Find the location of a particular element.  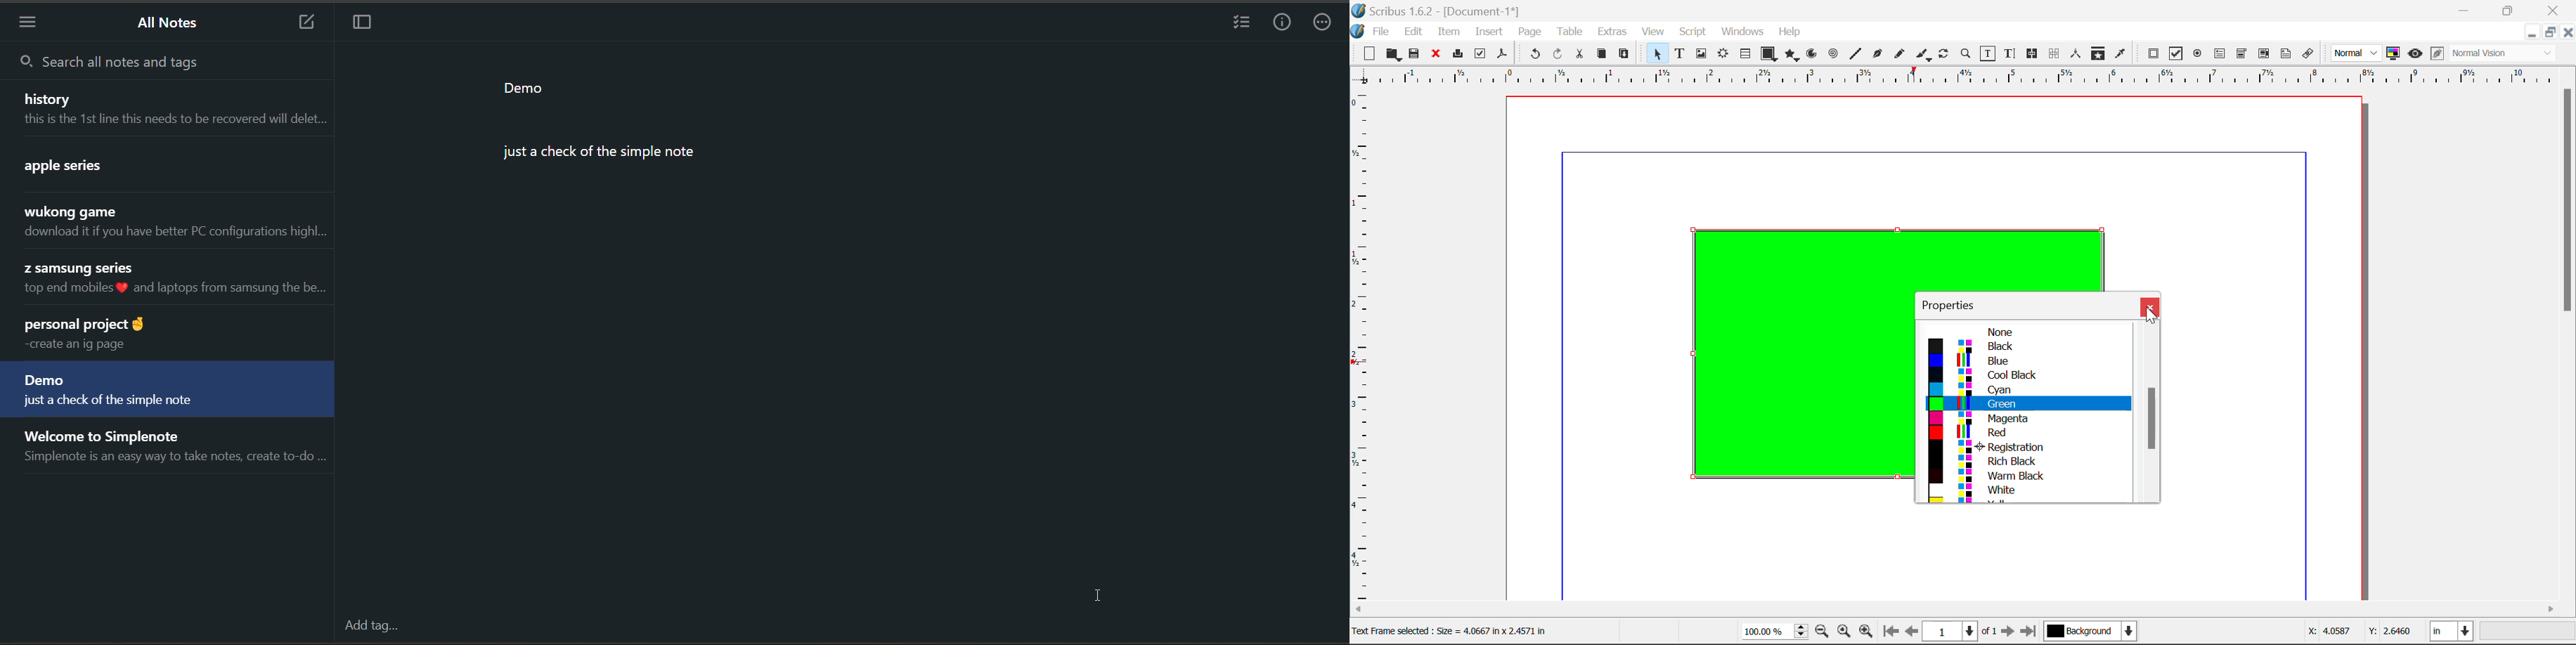

Tables is located at coordinates (1745, 54).